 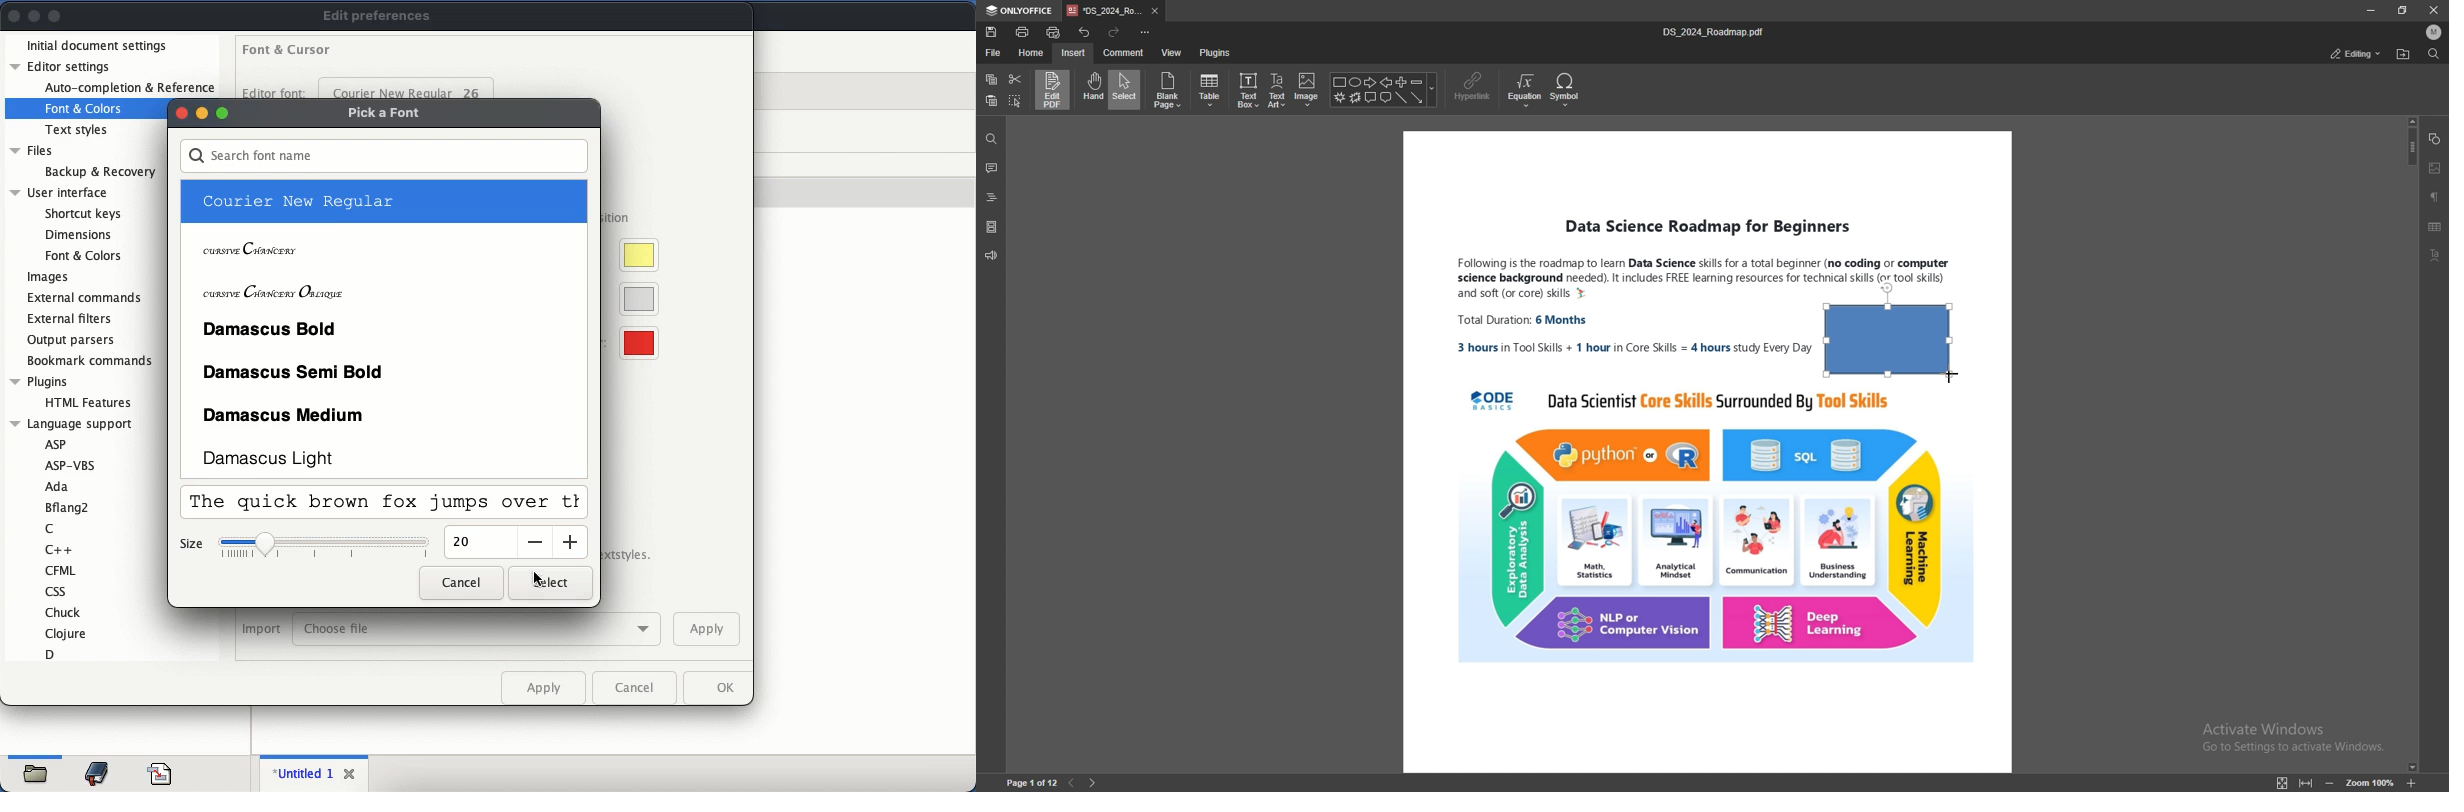 I want to click on D, so click(x=53, y=653).